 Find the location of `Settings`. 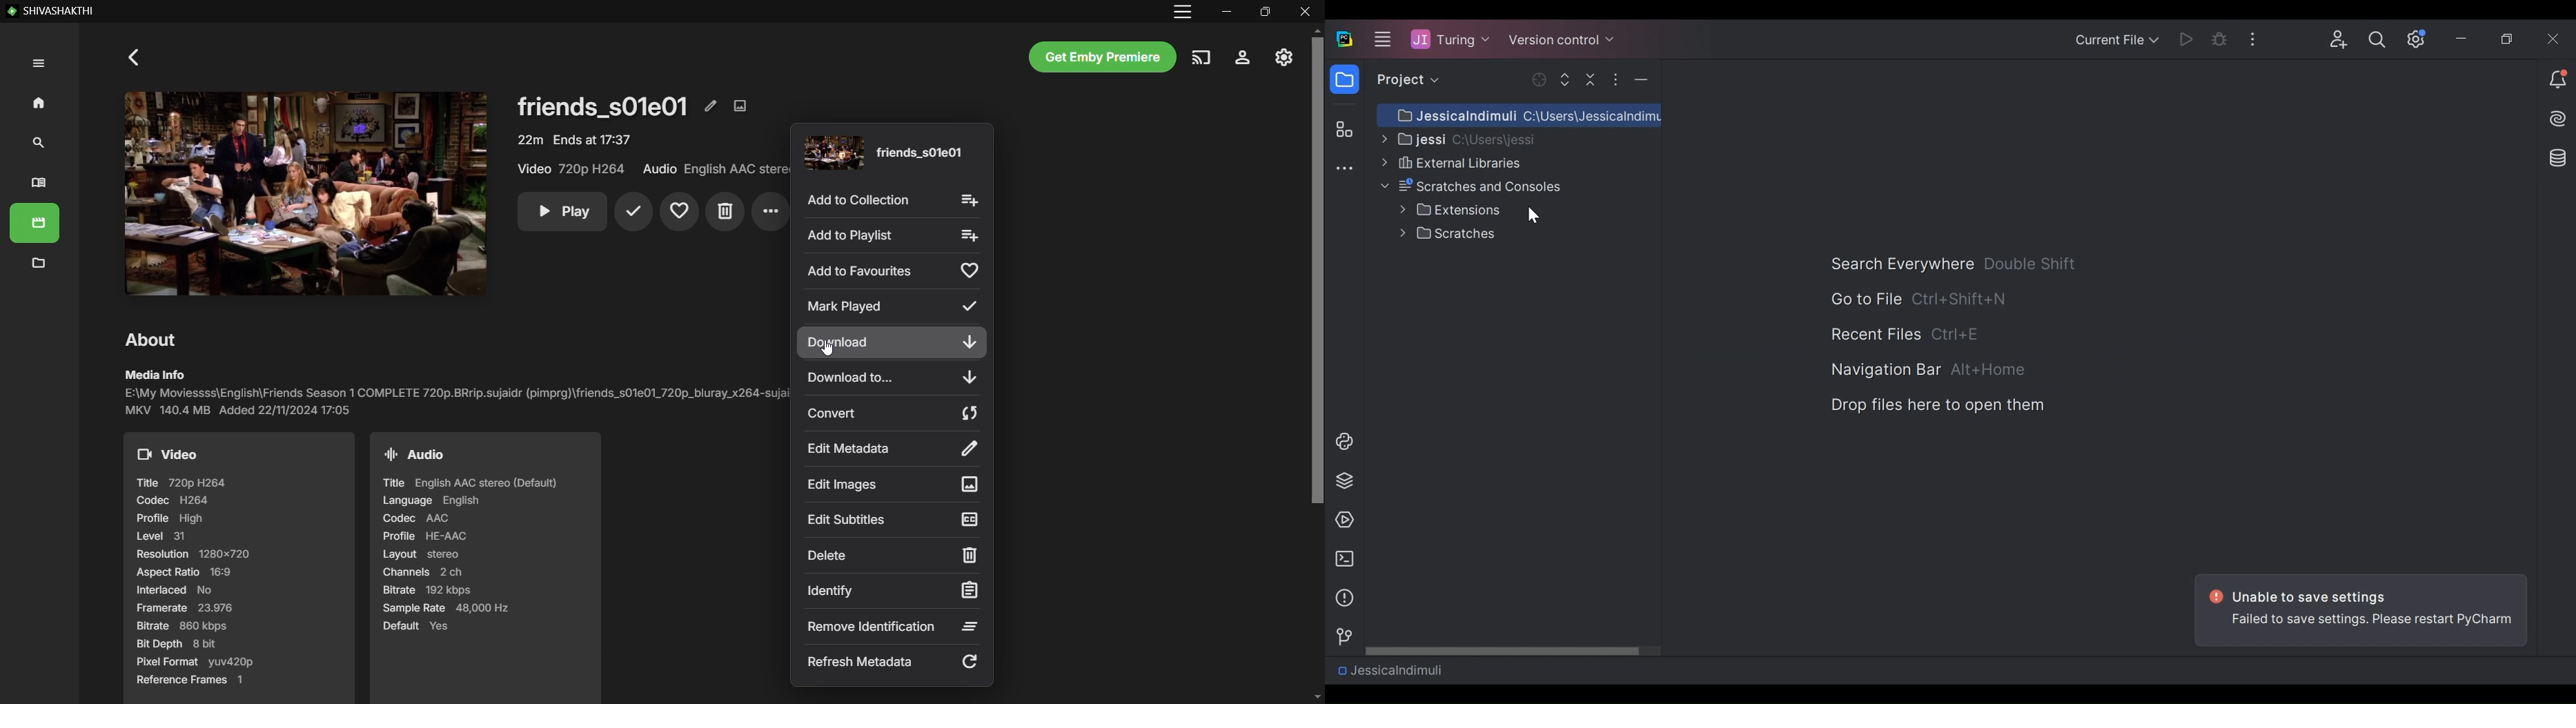

Settings is located at coordinates (1243, 58).